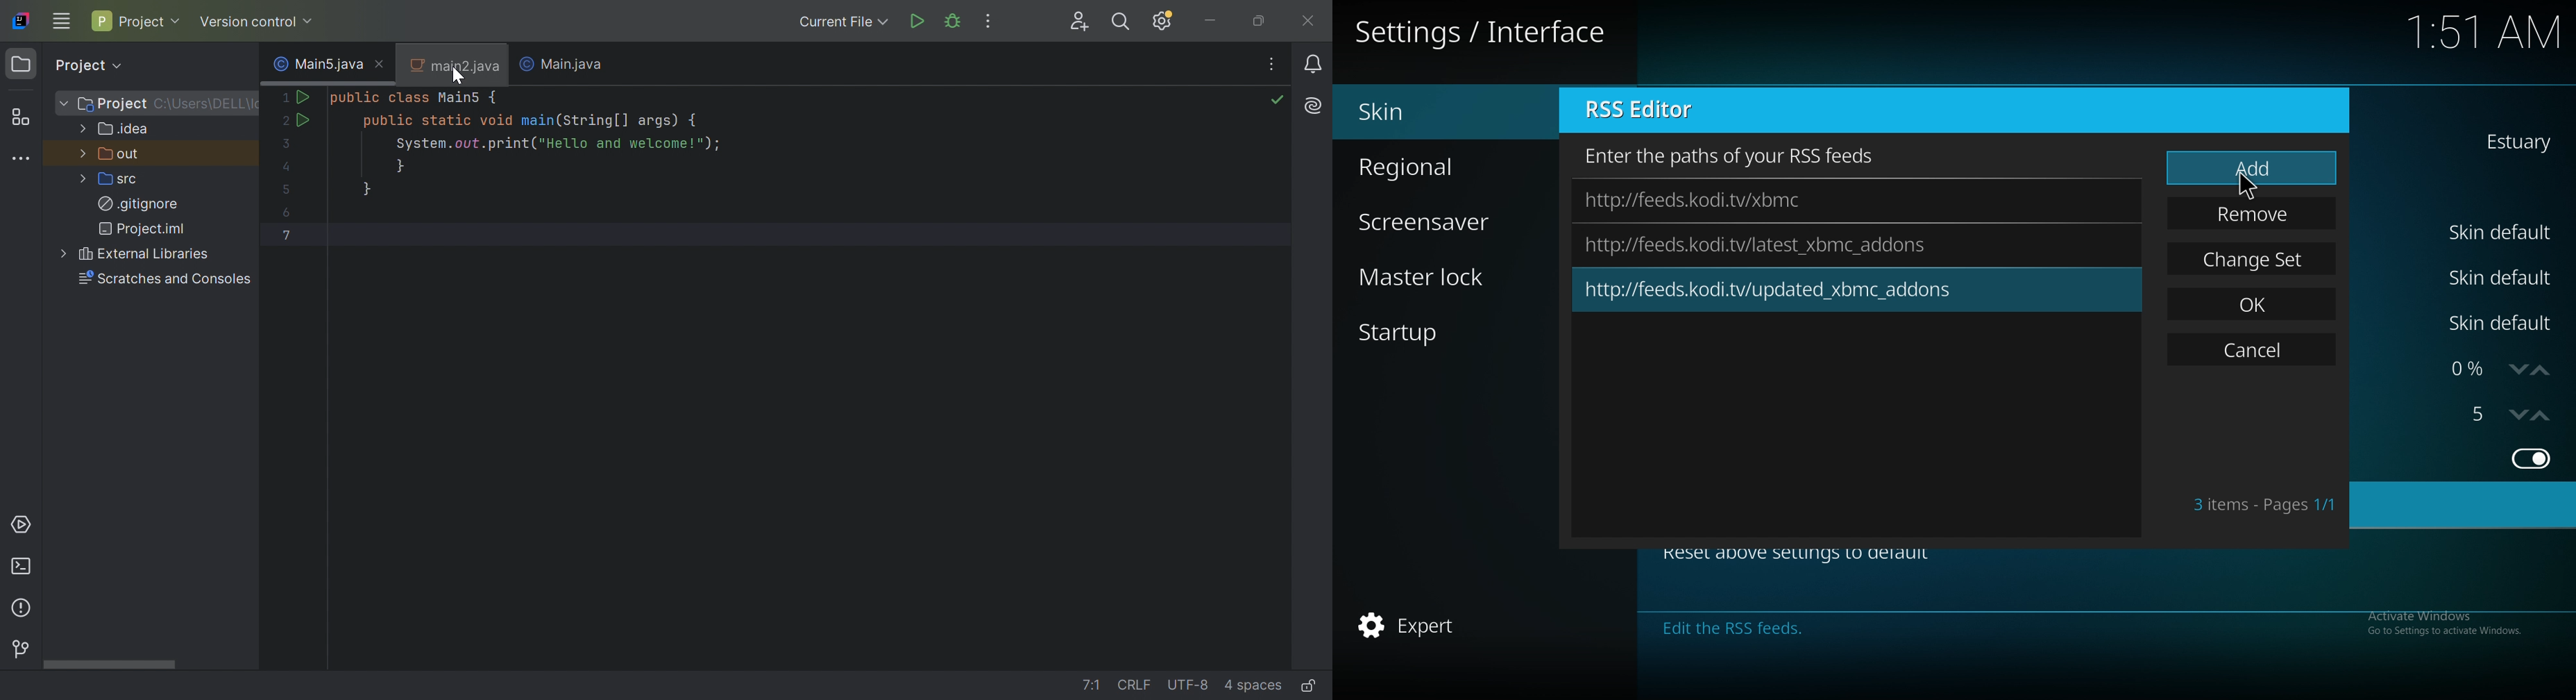  Describe the element at coordinates (1278, 99) in the screenshot. I see `No problems found` at that location.